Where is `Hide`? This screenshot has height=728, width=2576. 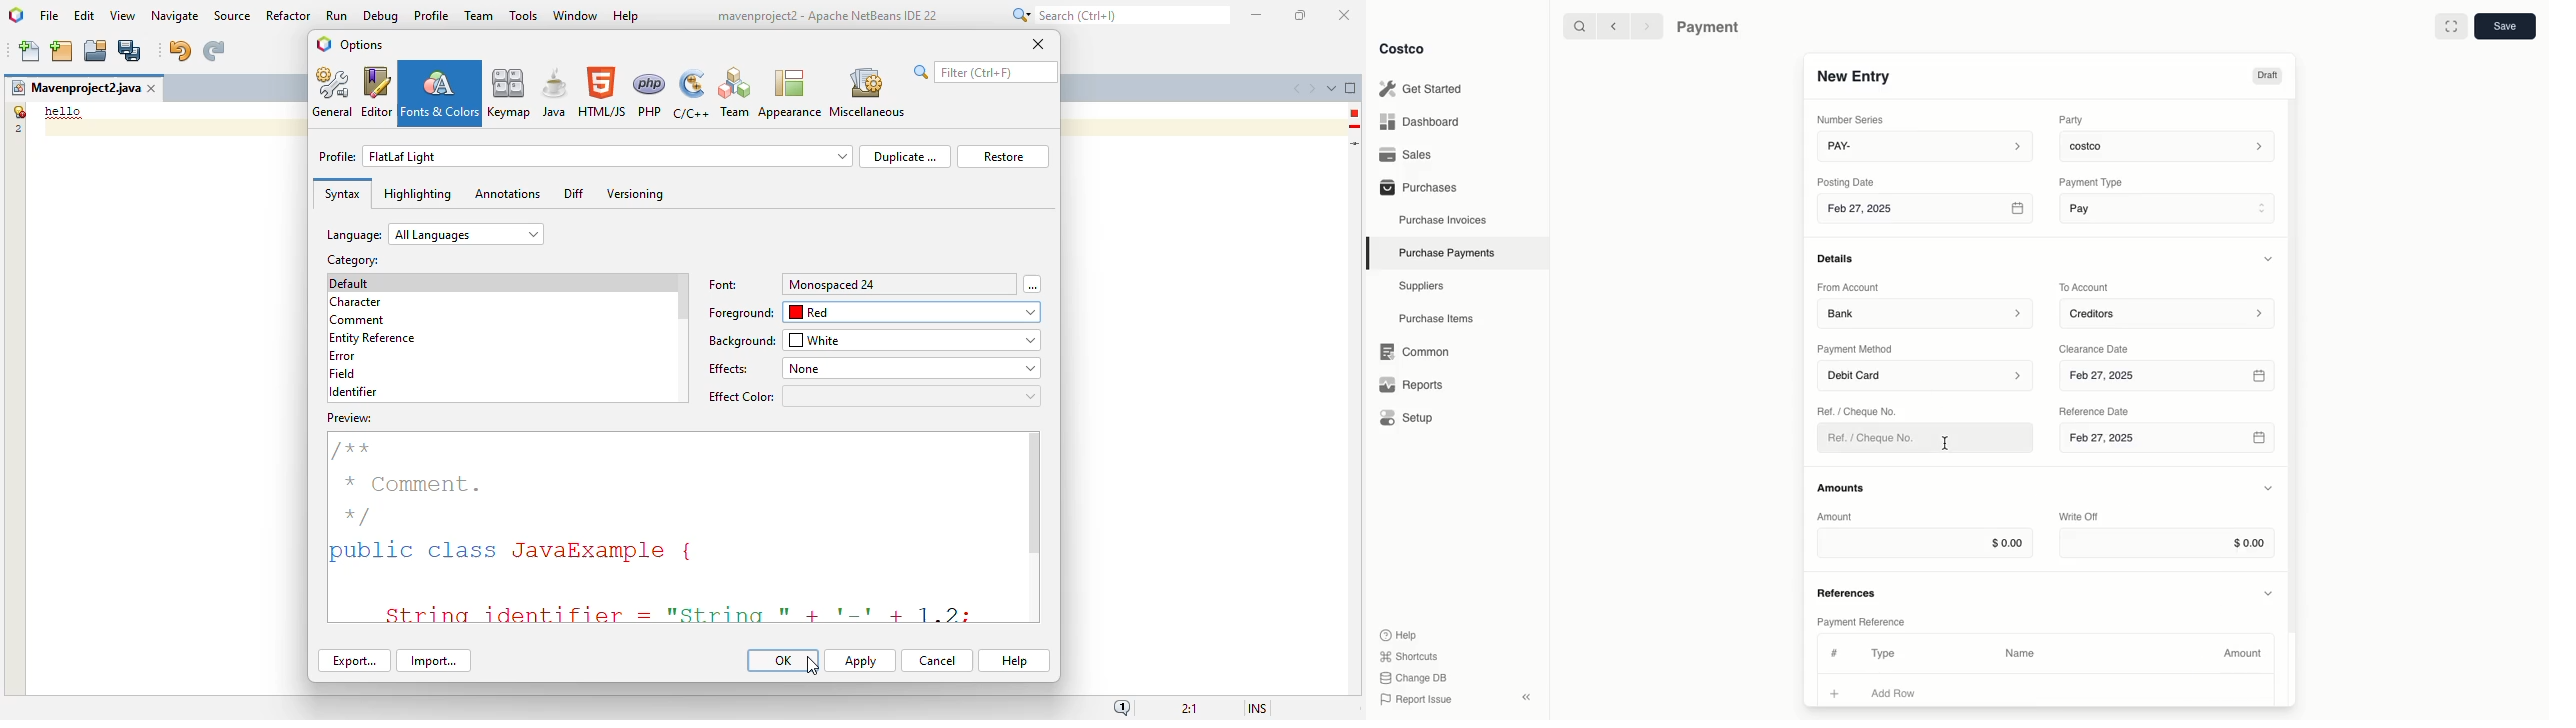
Hide is located at coordinates (2268, 489).